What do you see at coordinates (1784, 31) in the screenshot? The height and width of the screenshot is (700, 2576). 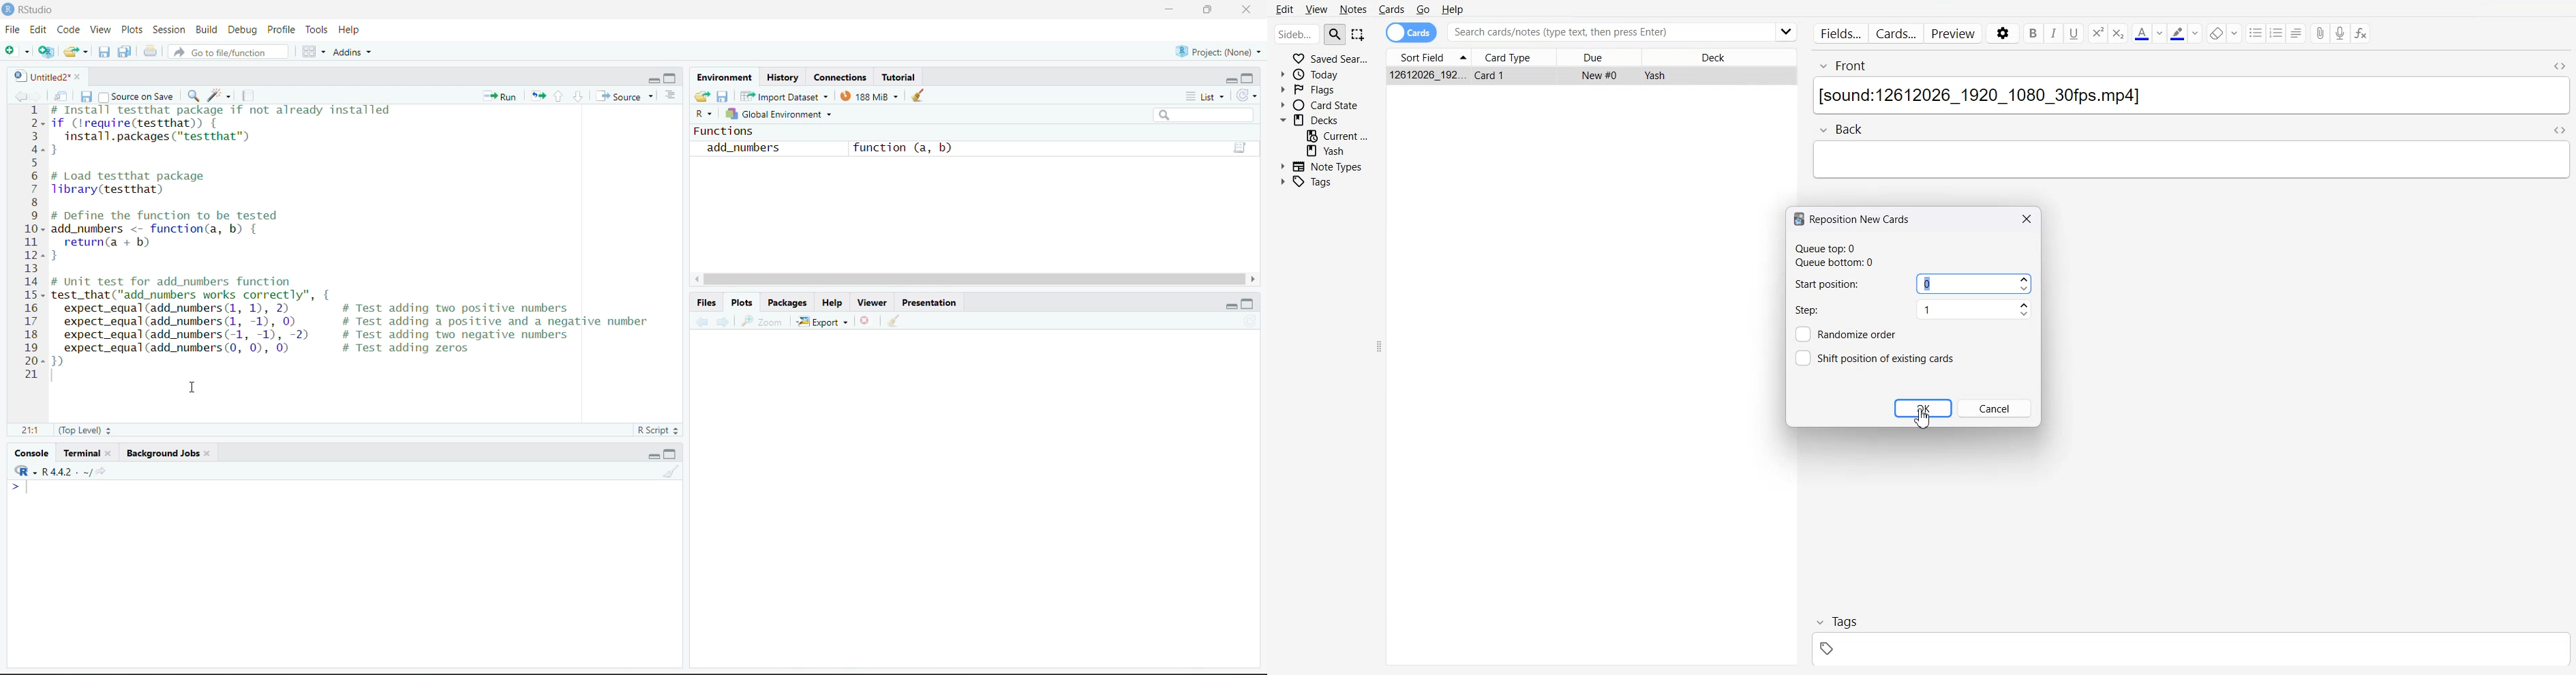 I see `` at bounding box center [1784, 31].